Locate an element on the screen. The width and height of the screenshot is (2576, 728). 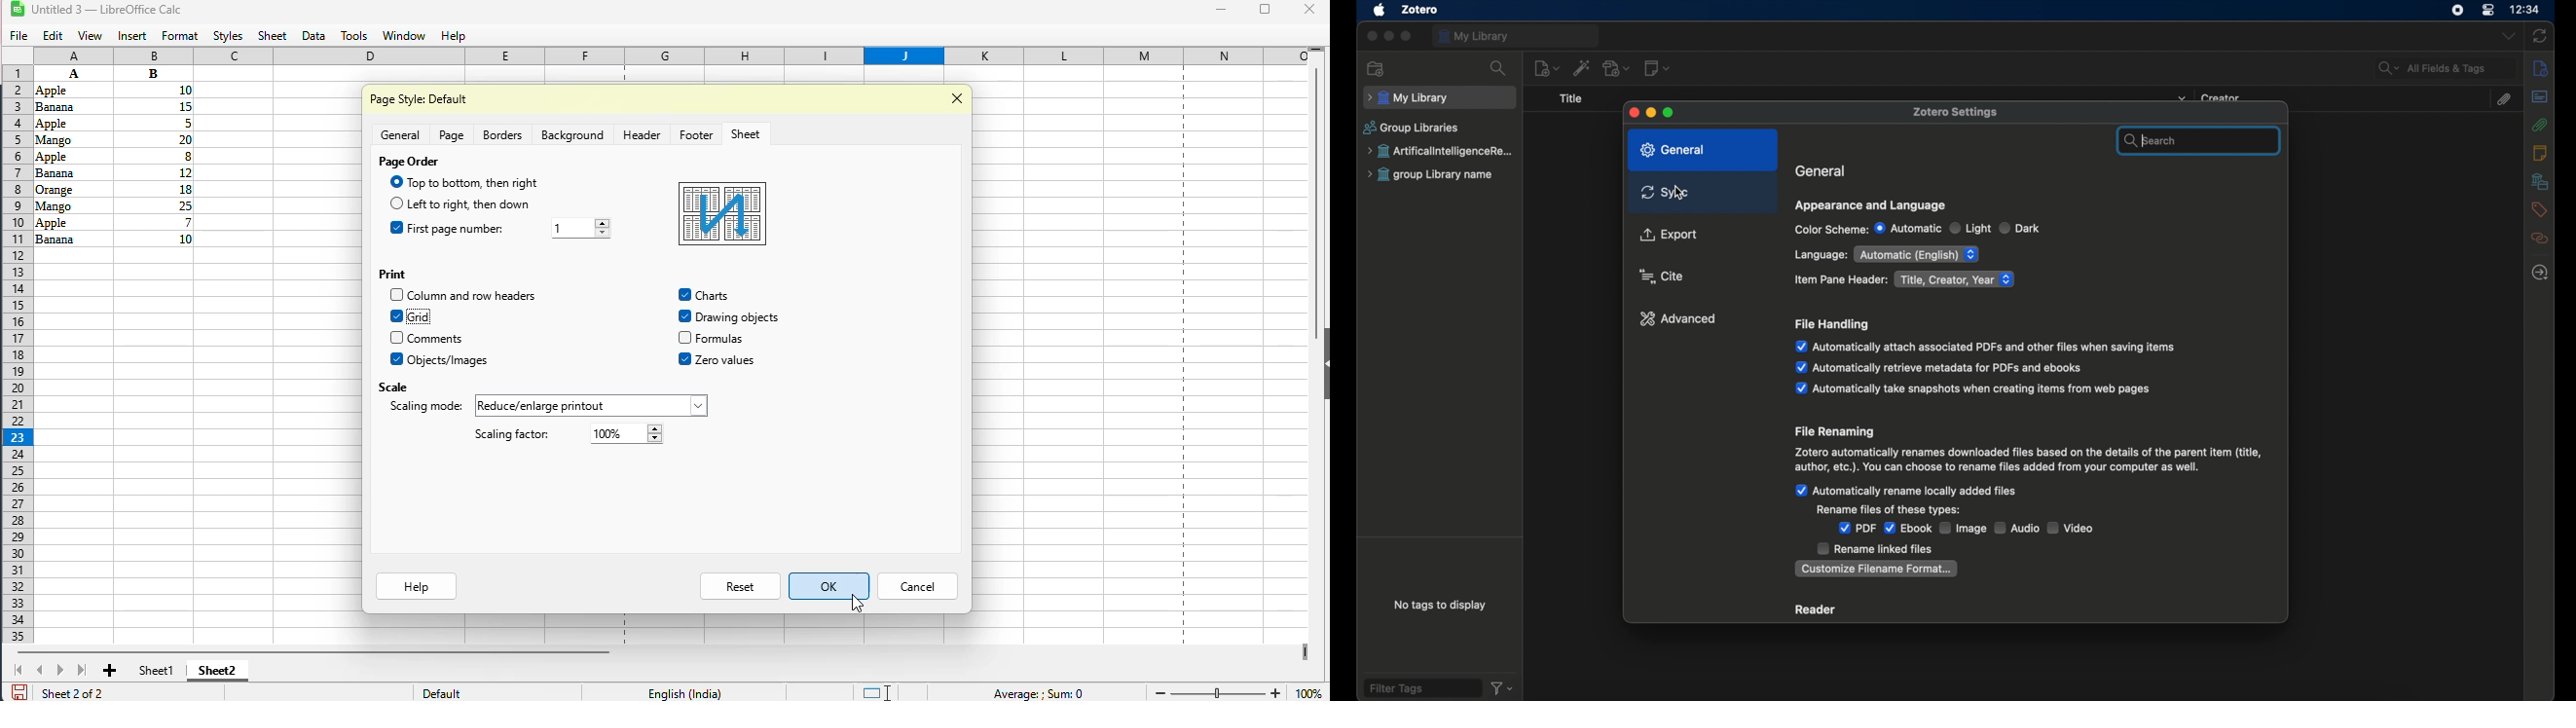
 is located at coordinates (154, 171).